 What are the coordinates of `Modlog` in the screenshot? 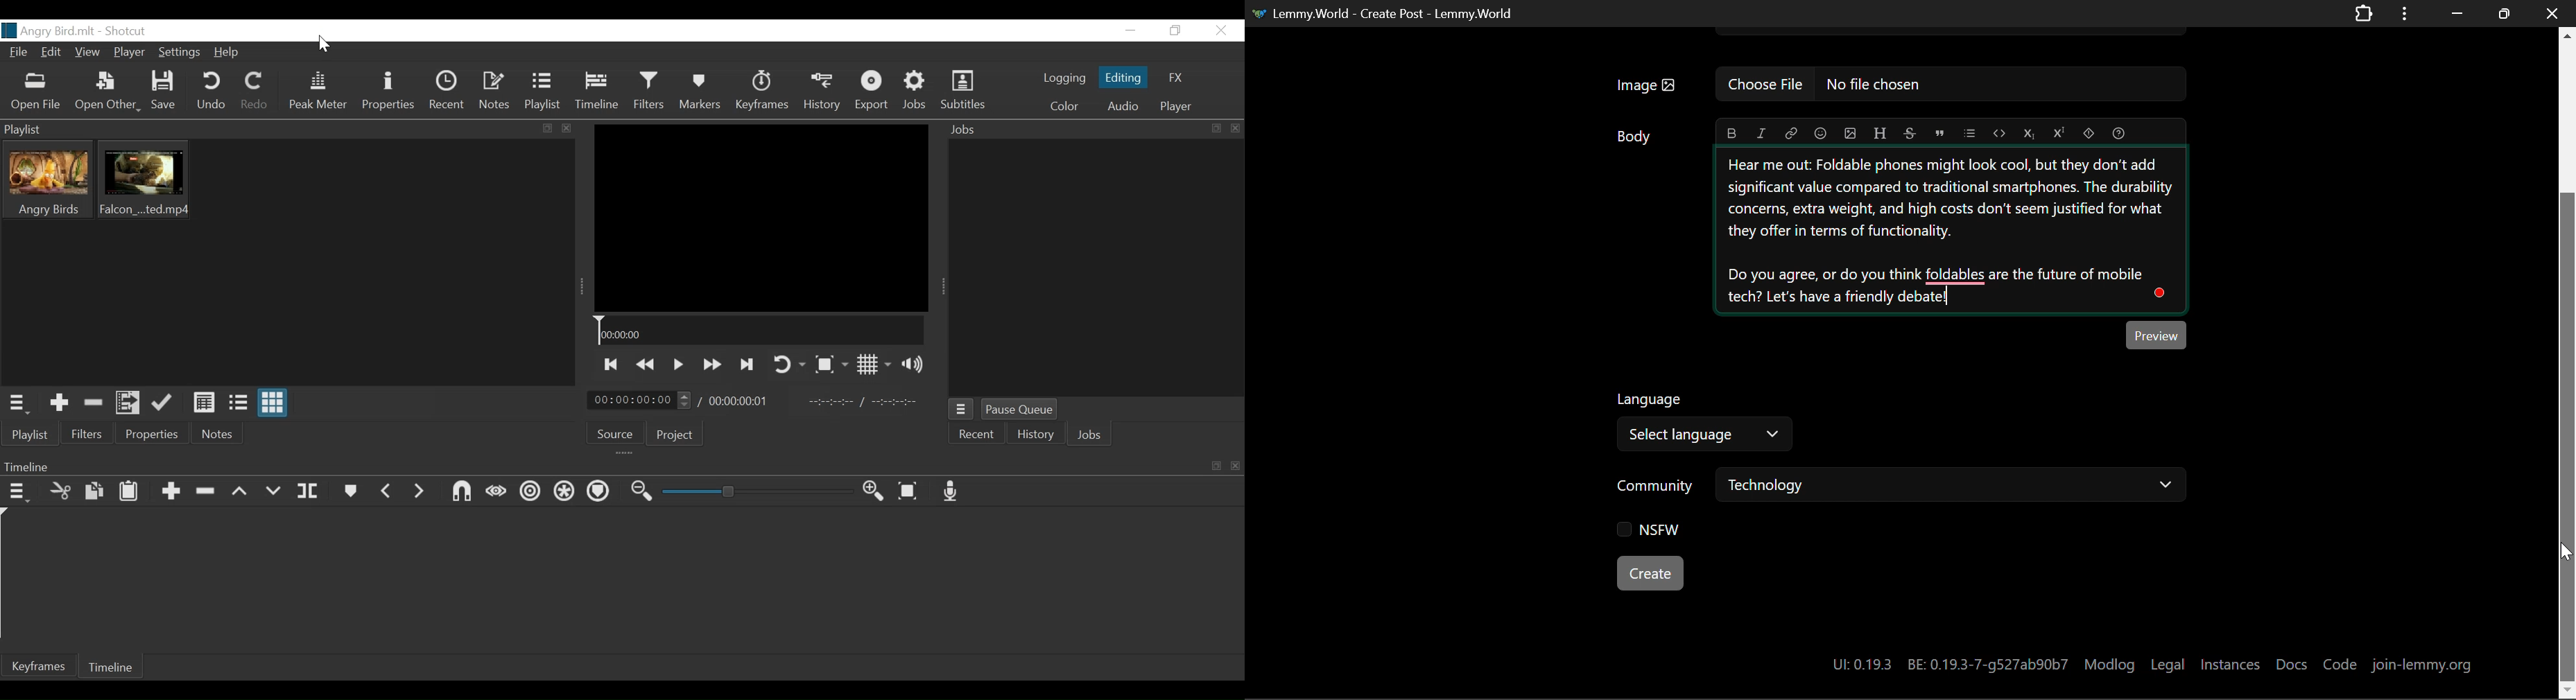 It's located at (2109, 663).